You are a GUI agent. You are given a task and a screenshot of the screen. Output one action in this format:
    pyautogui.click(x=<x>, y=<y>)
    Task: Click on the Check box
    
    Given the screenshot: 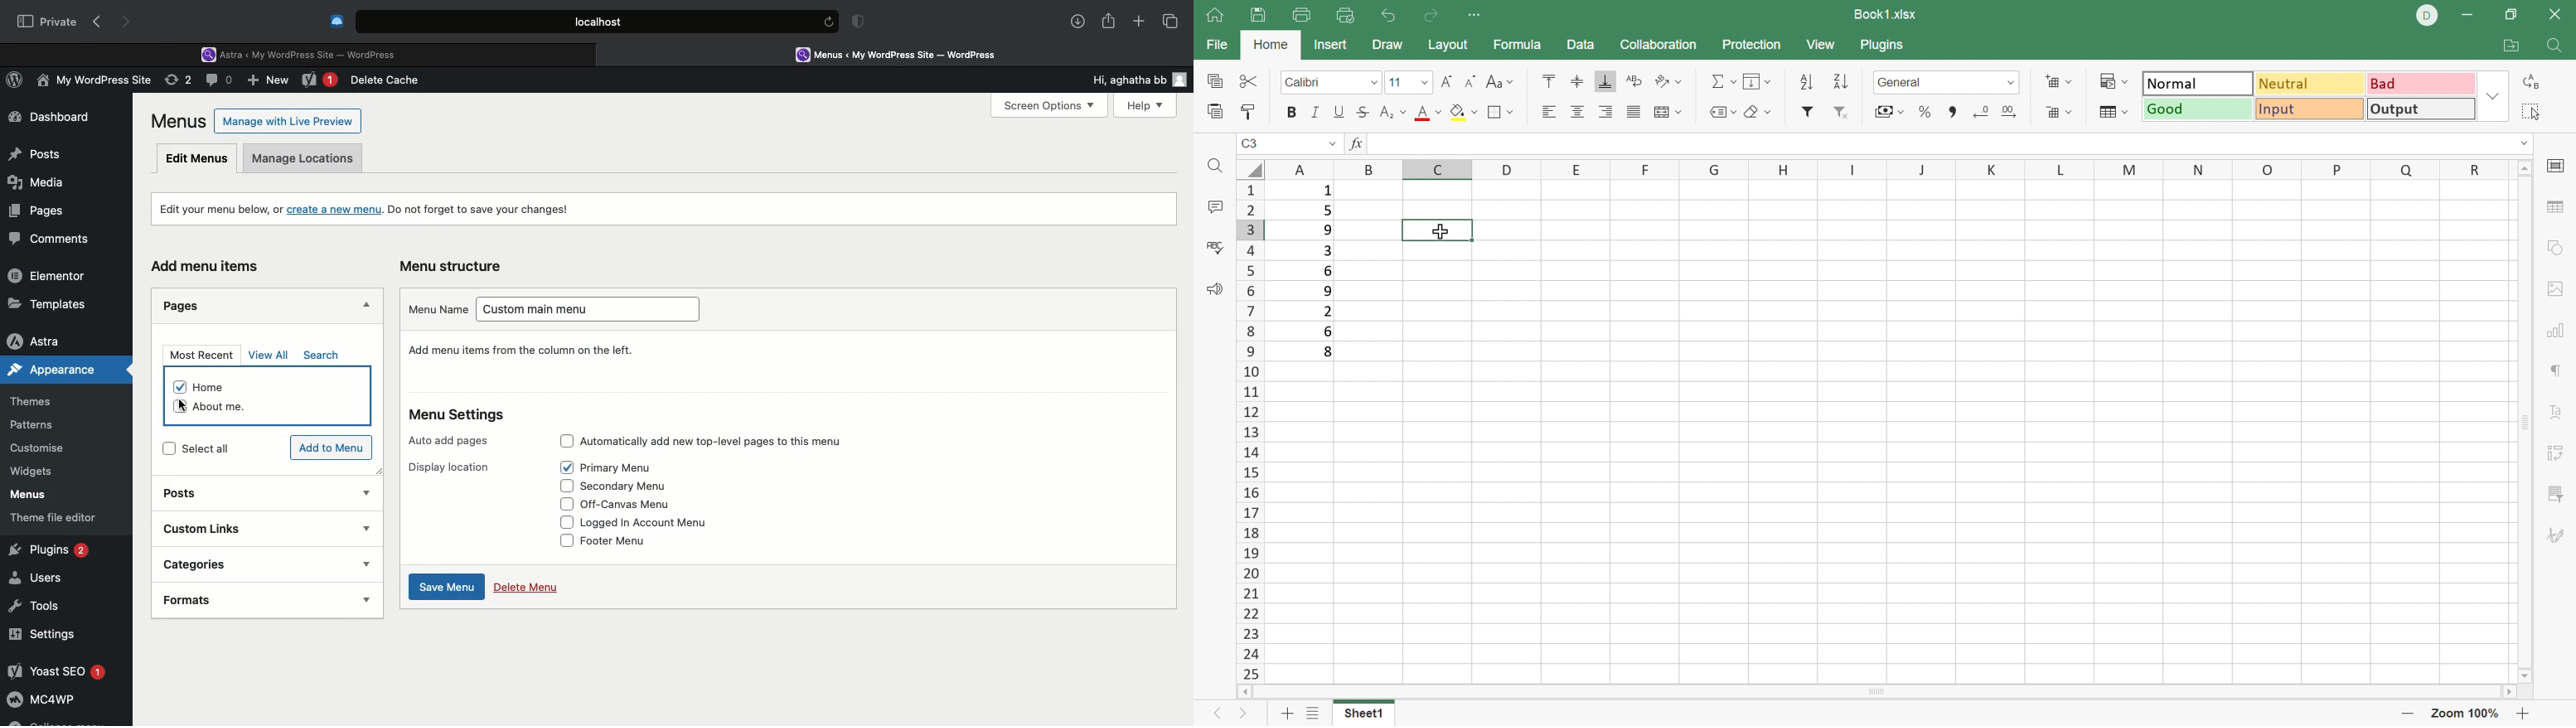 What is the action you would take?
    pyautogui.click(x=562, y=486)
    